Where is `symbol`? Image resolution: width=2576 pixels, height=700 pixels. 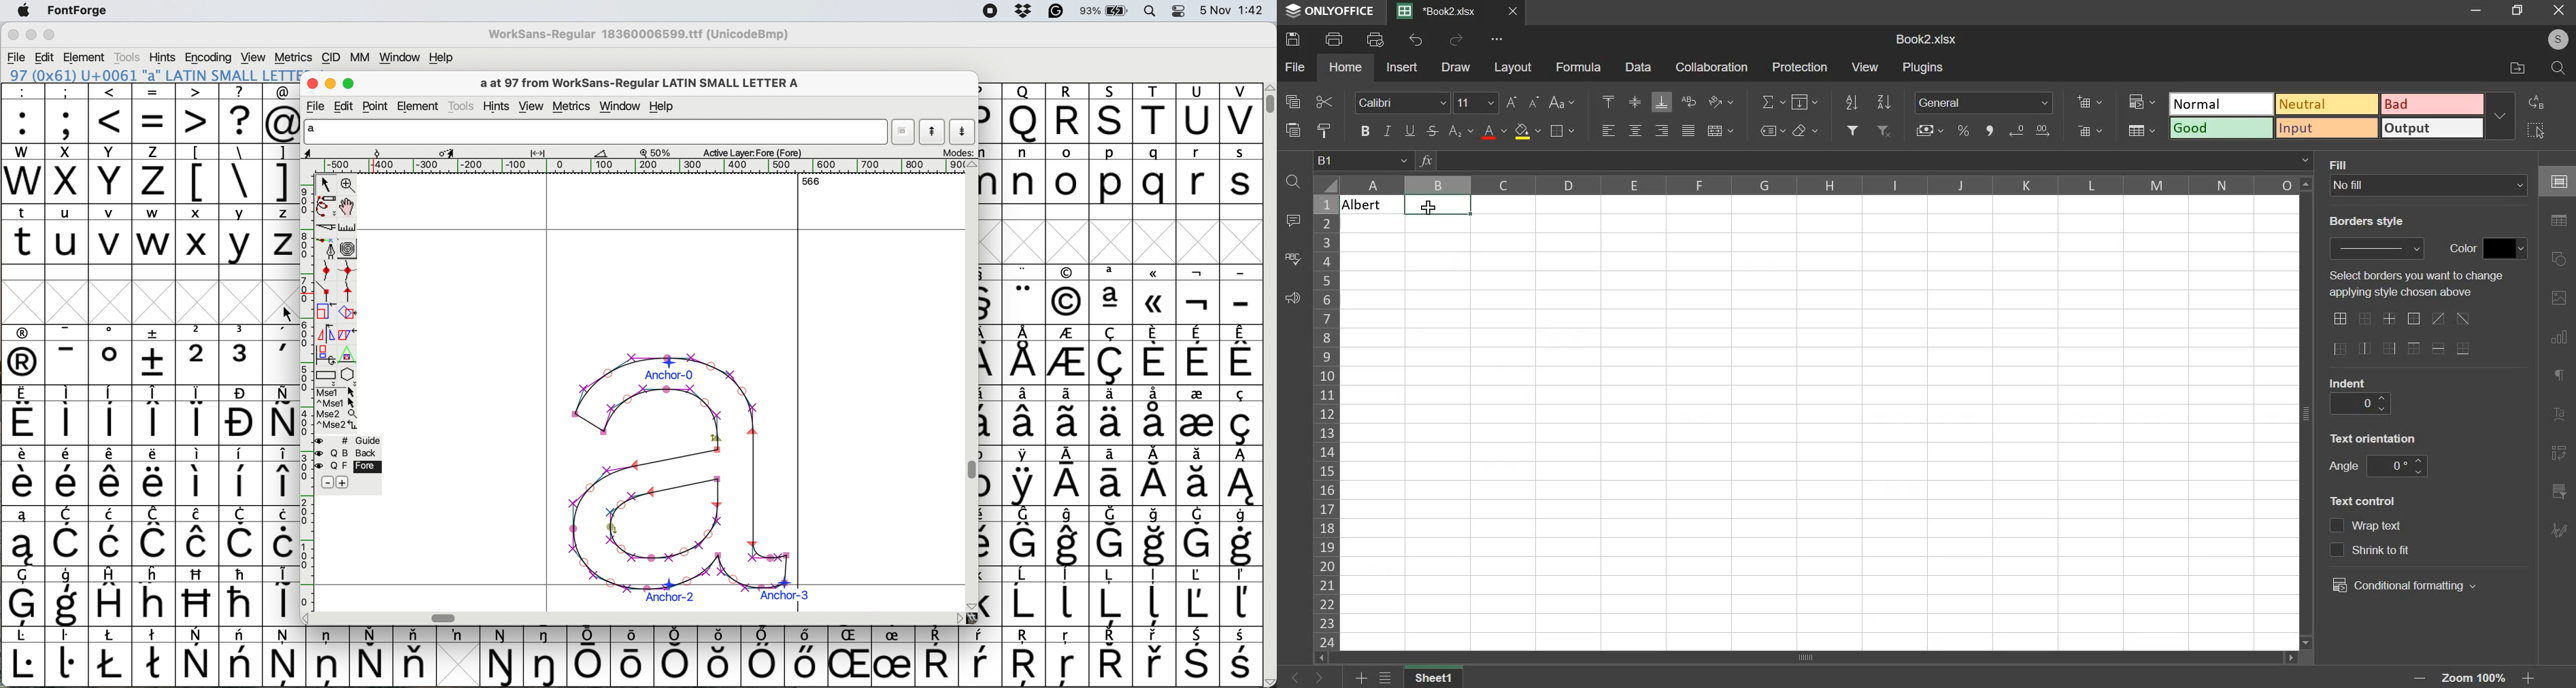
symbol is located at coordinates (893, 657).